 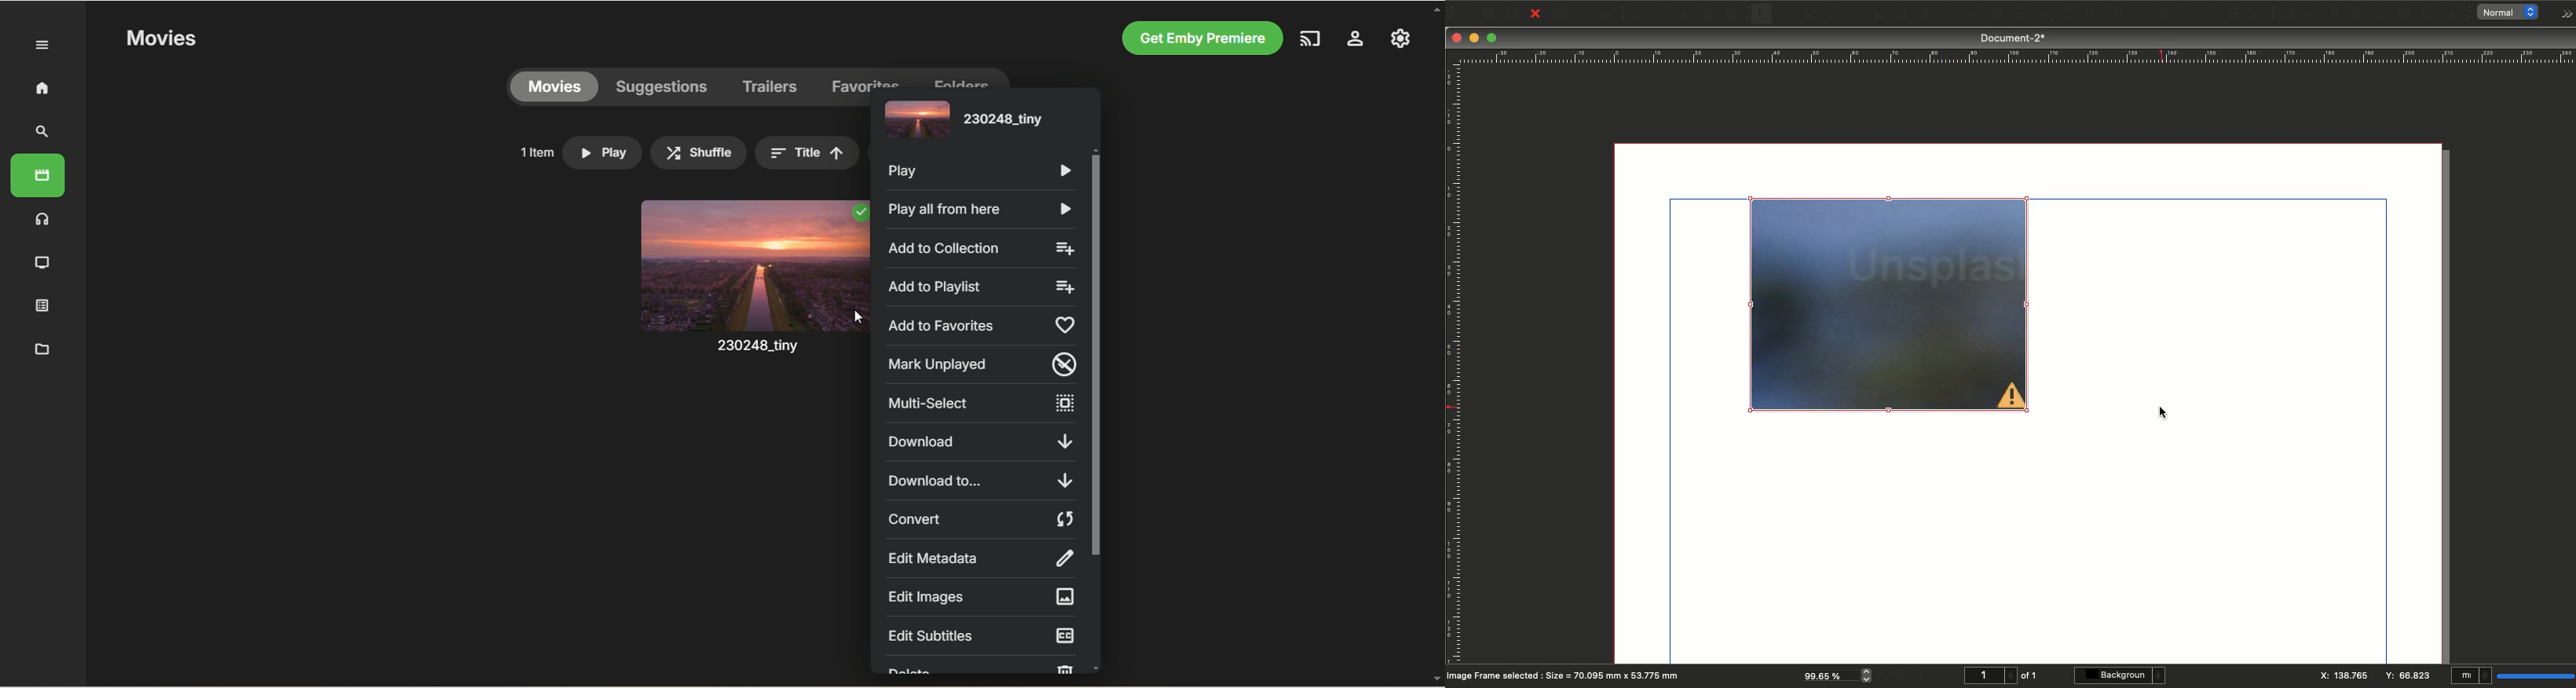 I want to click on Maximize, so click(x=1493, y=39).